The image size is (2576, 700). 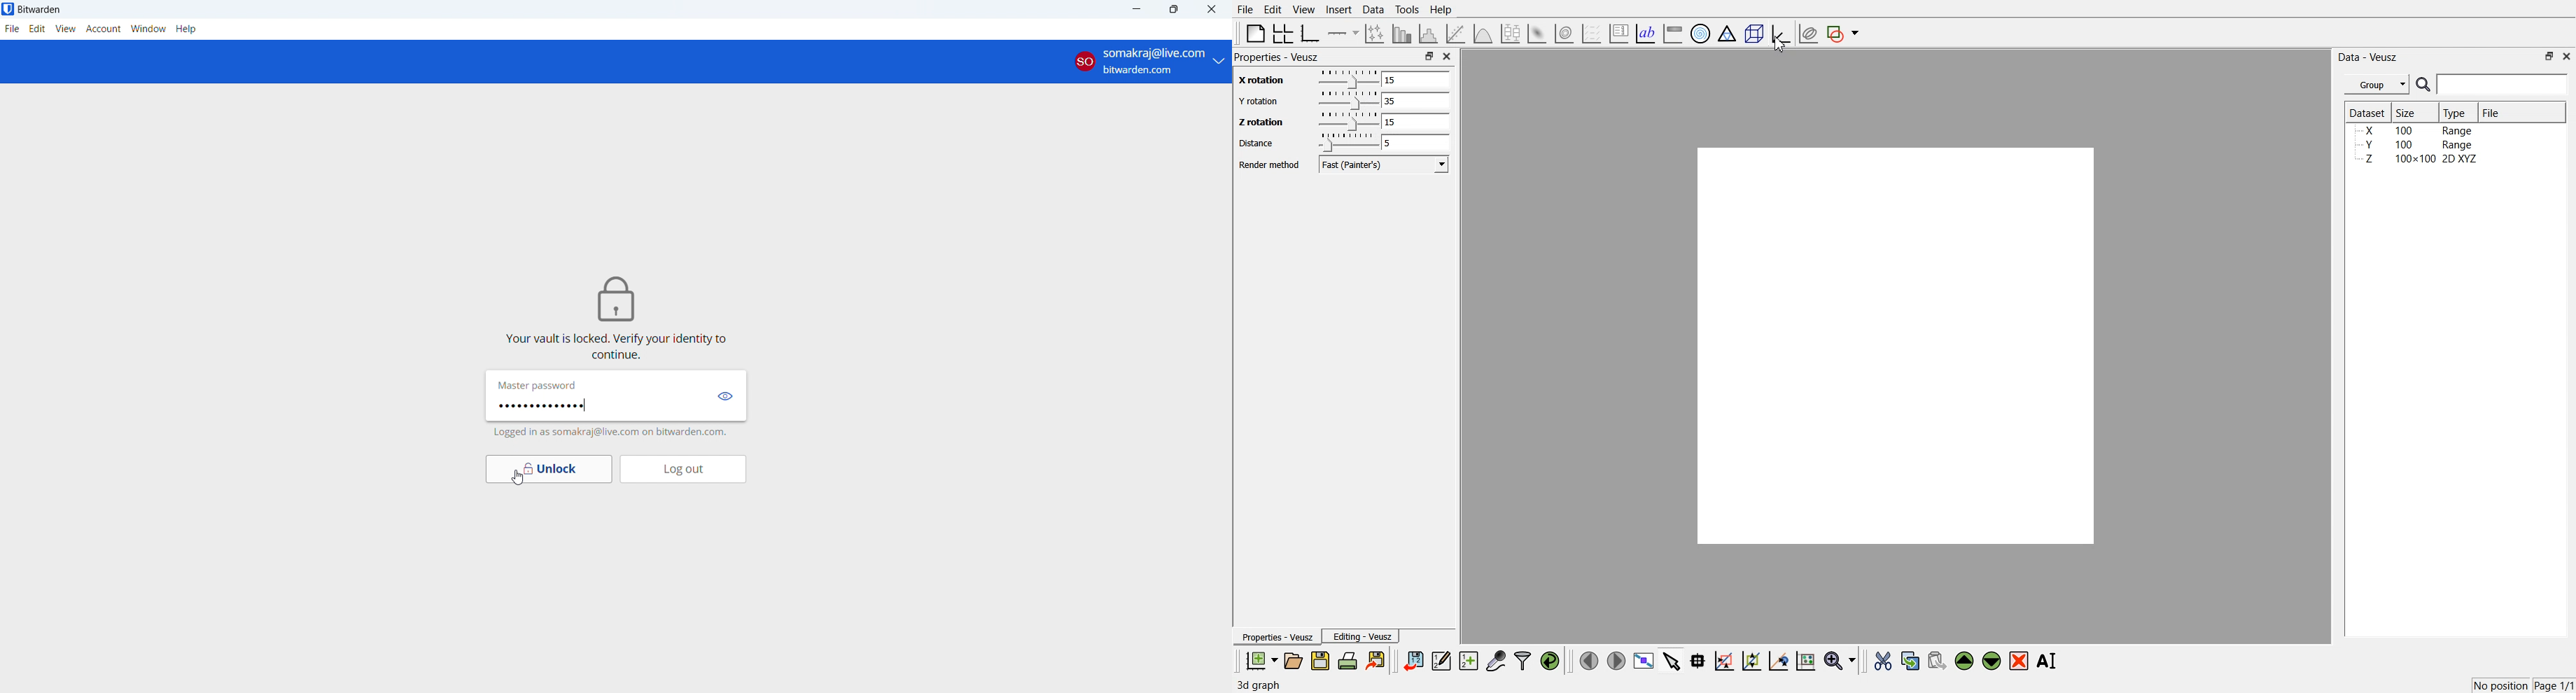 I want to click on Z 100x100 2D XYZ, so click(x=2418, y=159).